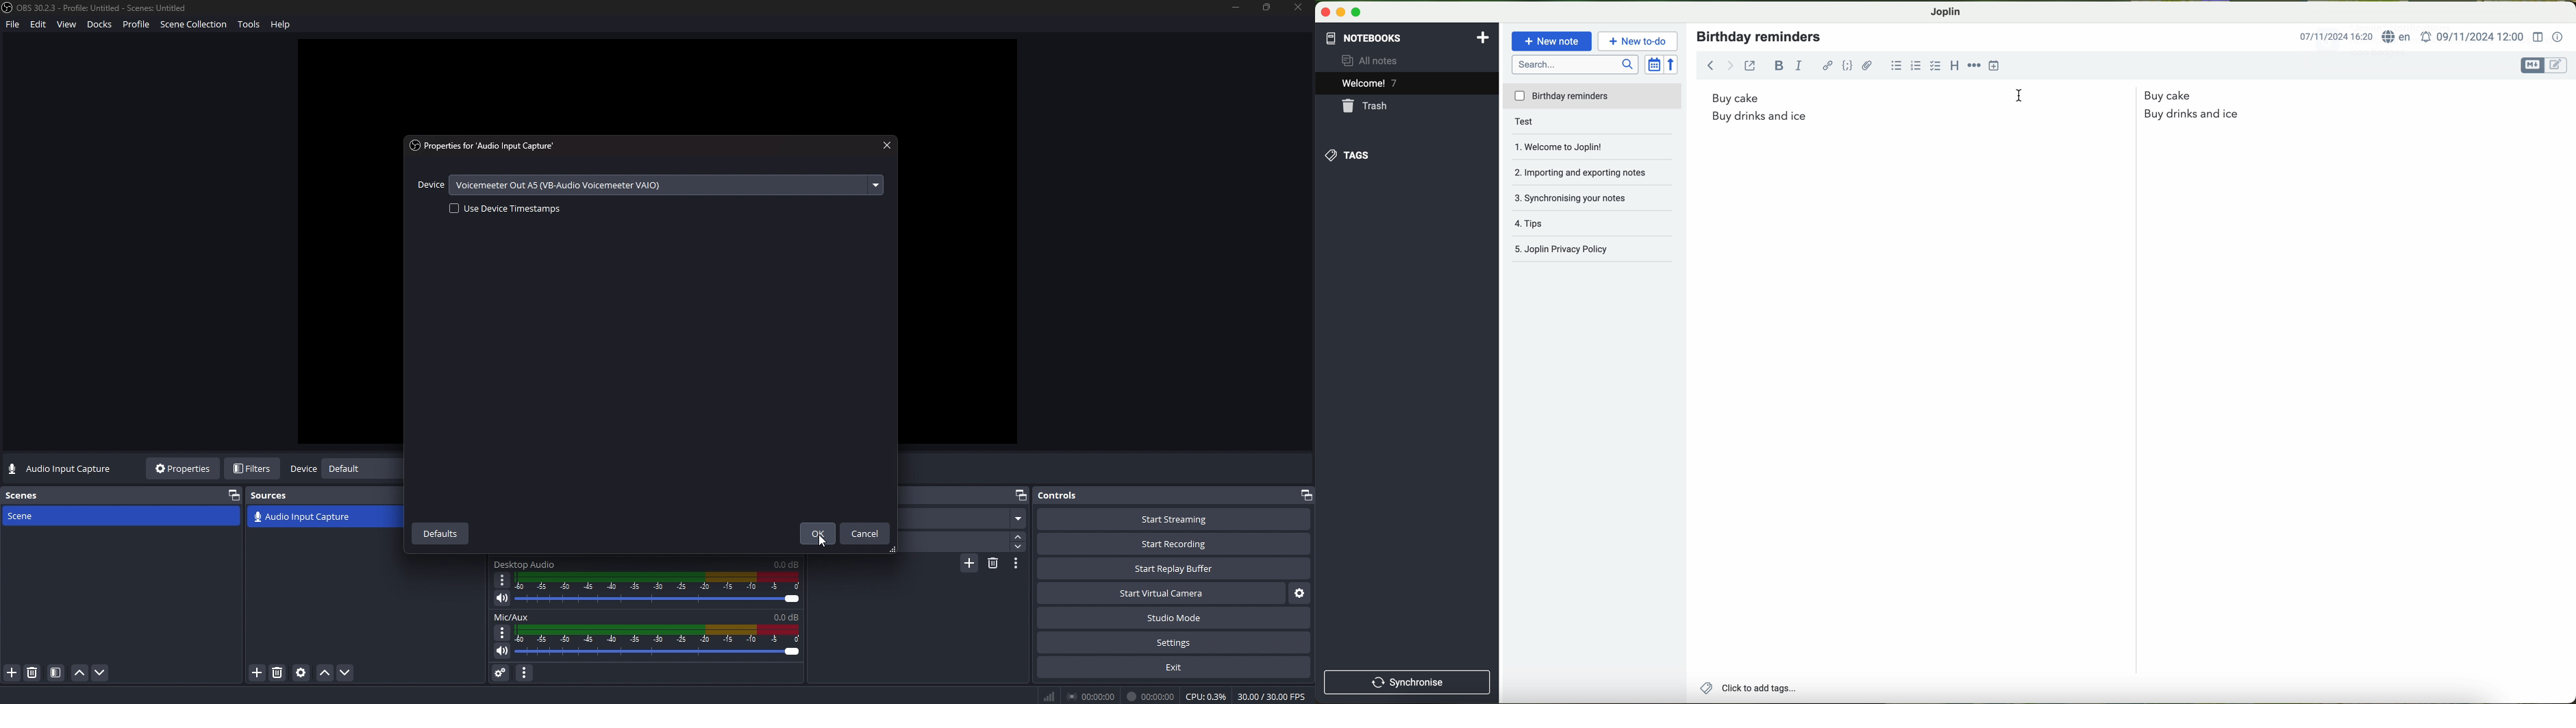  What do you see at coordinates (195, 26) in the screenshot?
I see `scene Collection` at bounding box center [195, 26].